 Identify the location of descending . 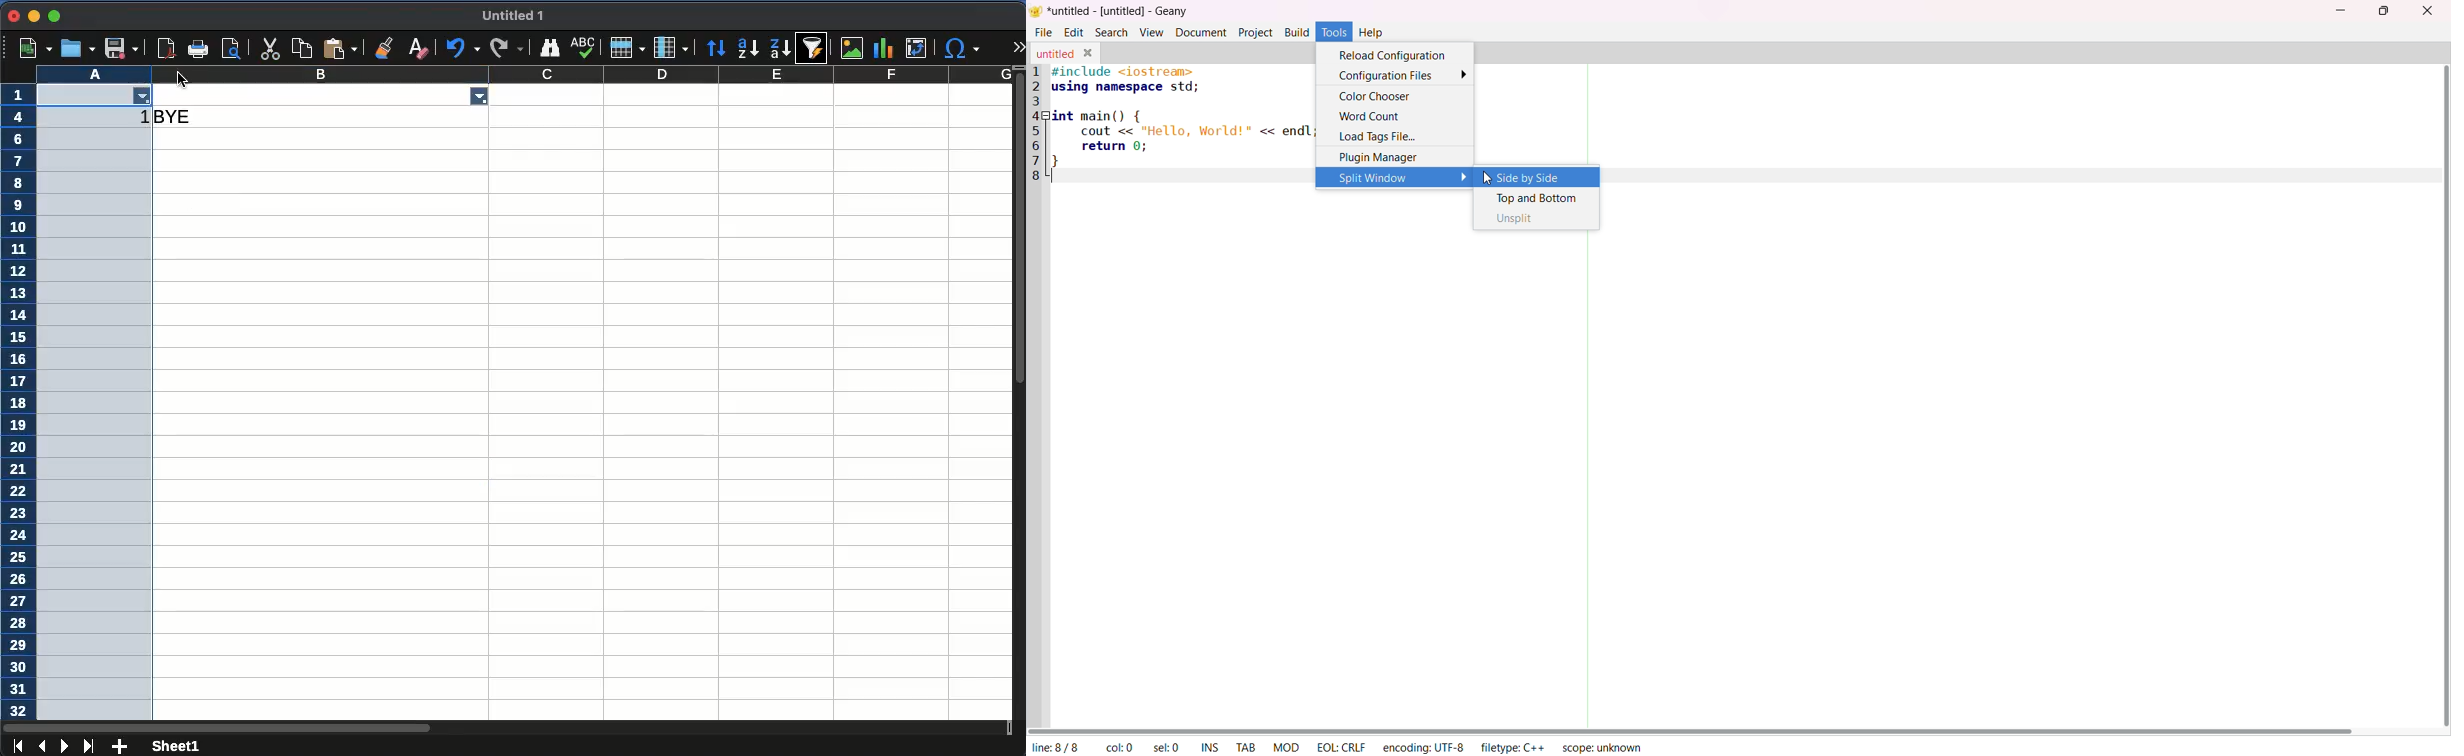
(782, 49).